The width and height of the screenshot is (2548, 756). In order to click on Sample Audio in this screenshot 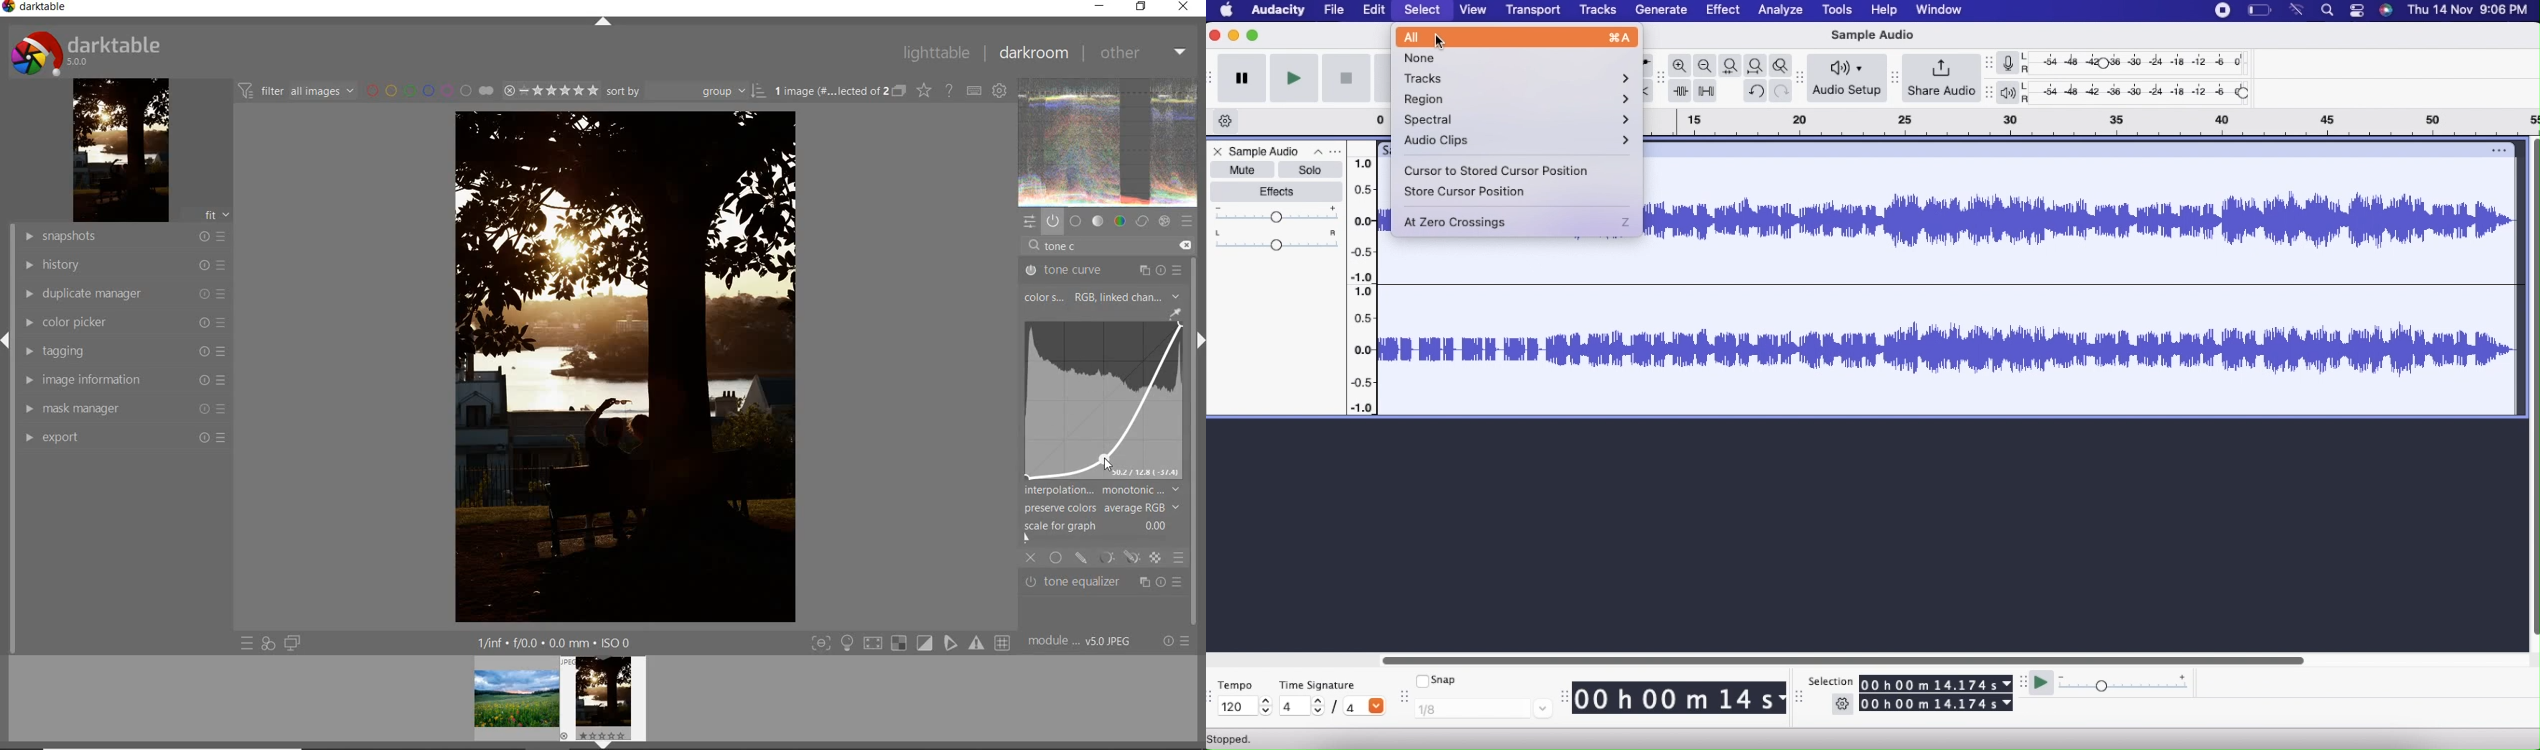, I will do `click(1267, 151)`.